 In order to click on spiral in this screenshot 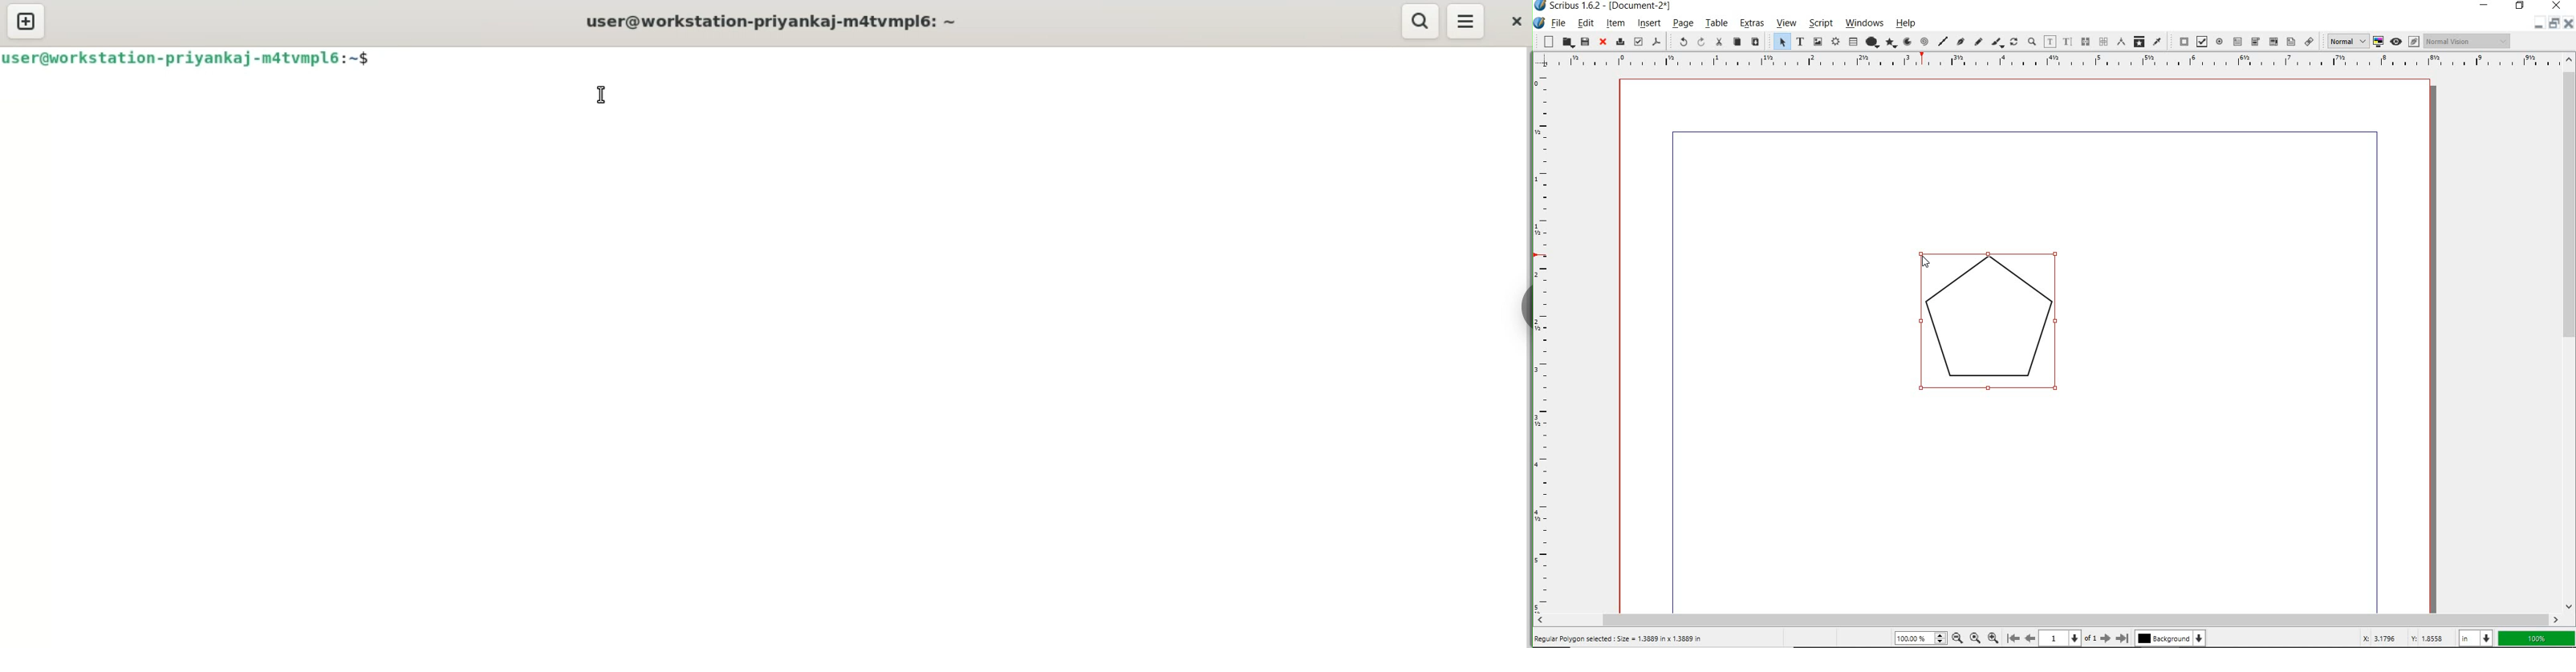, I will do `click(1925, 40)`.